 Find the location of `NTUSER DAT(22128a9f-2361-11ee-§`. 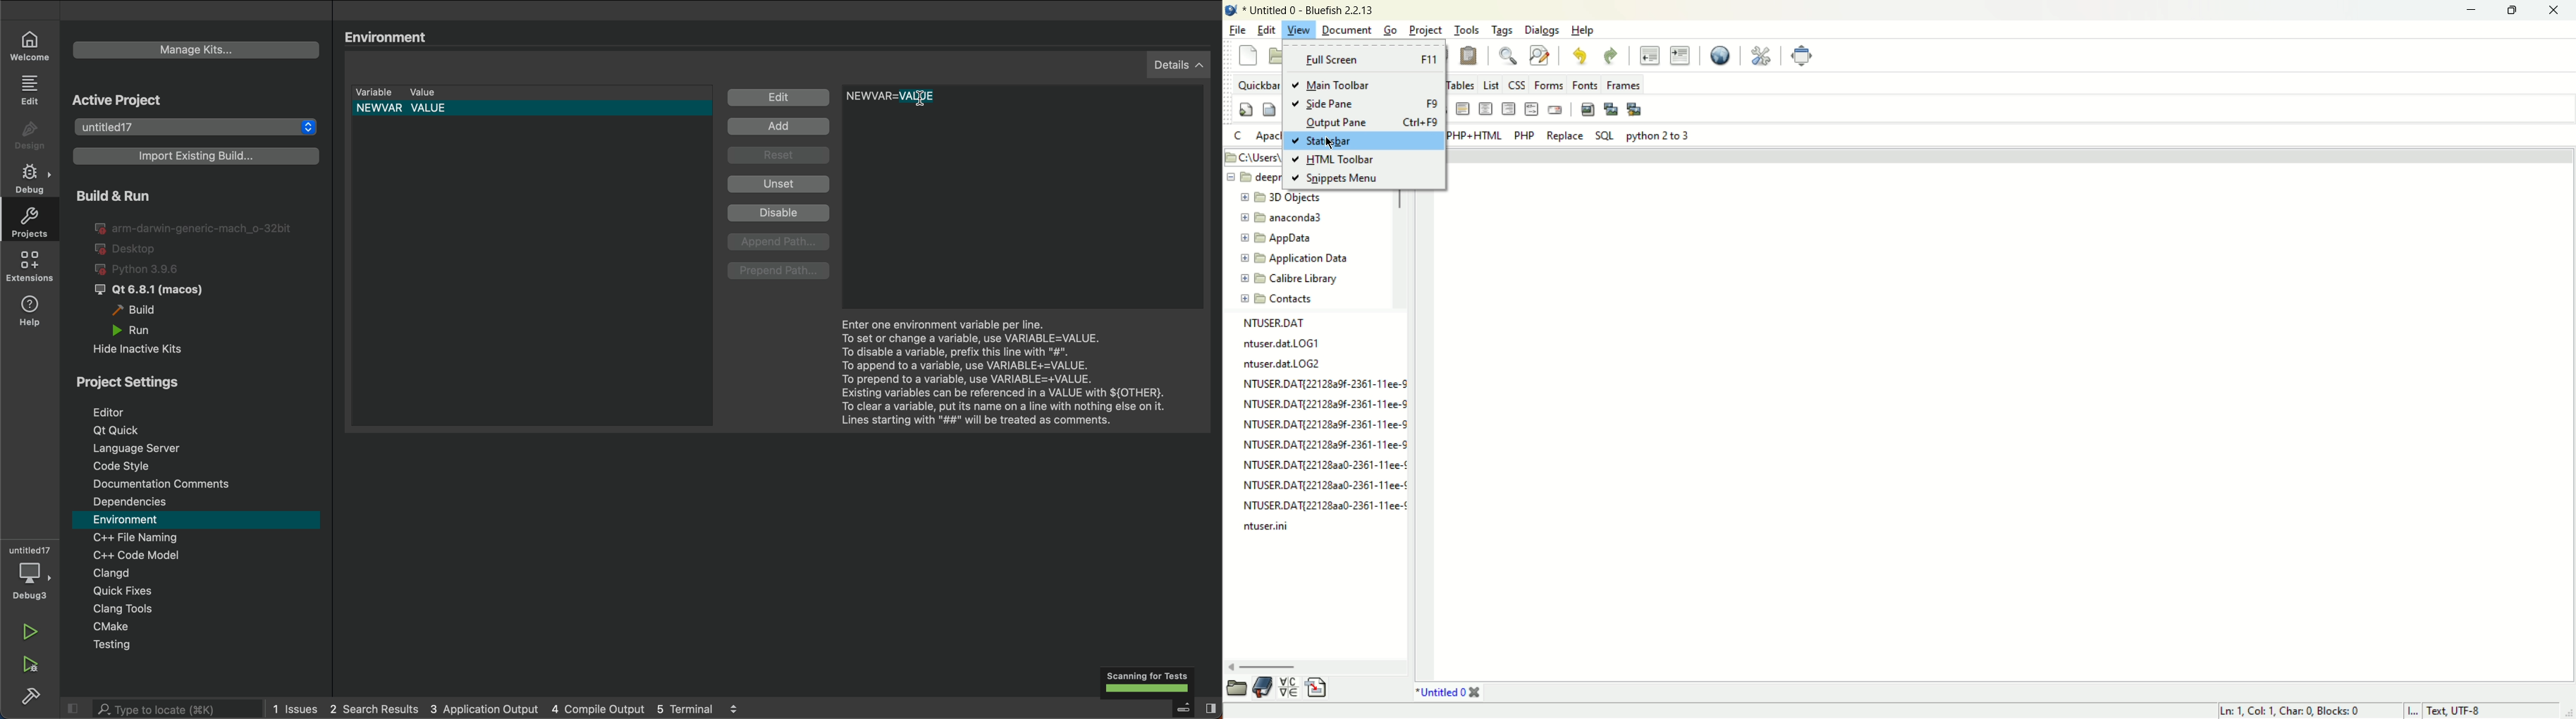

NTUSER DAT(22128a9f-2361-11ee-§ is located at coordinates (1323, 385).